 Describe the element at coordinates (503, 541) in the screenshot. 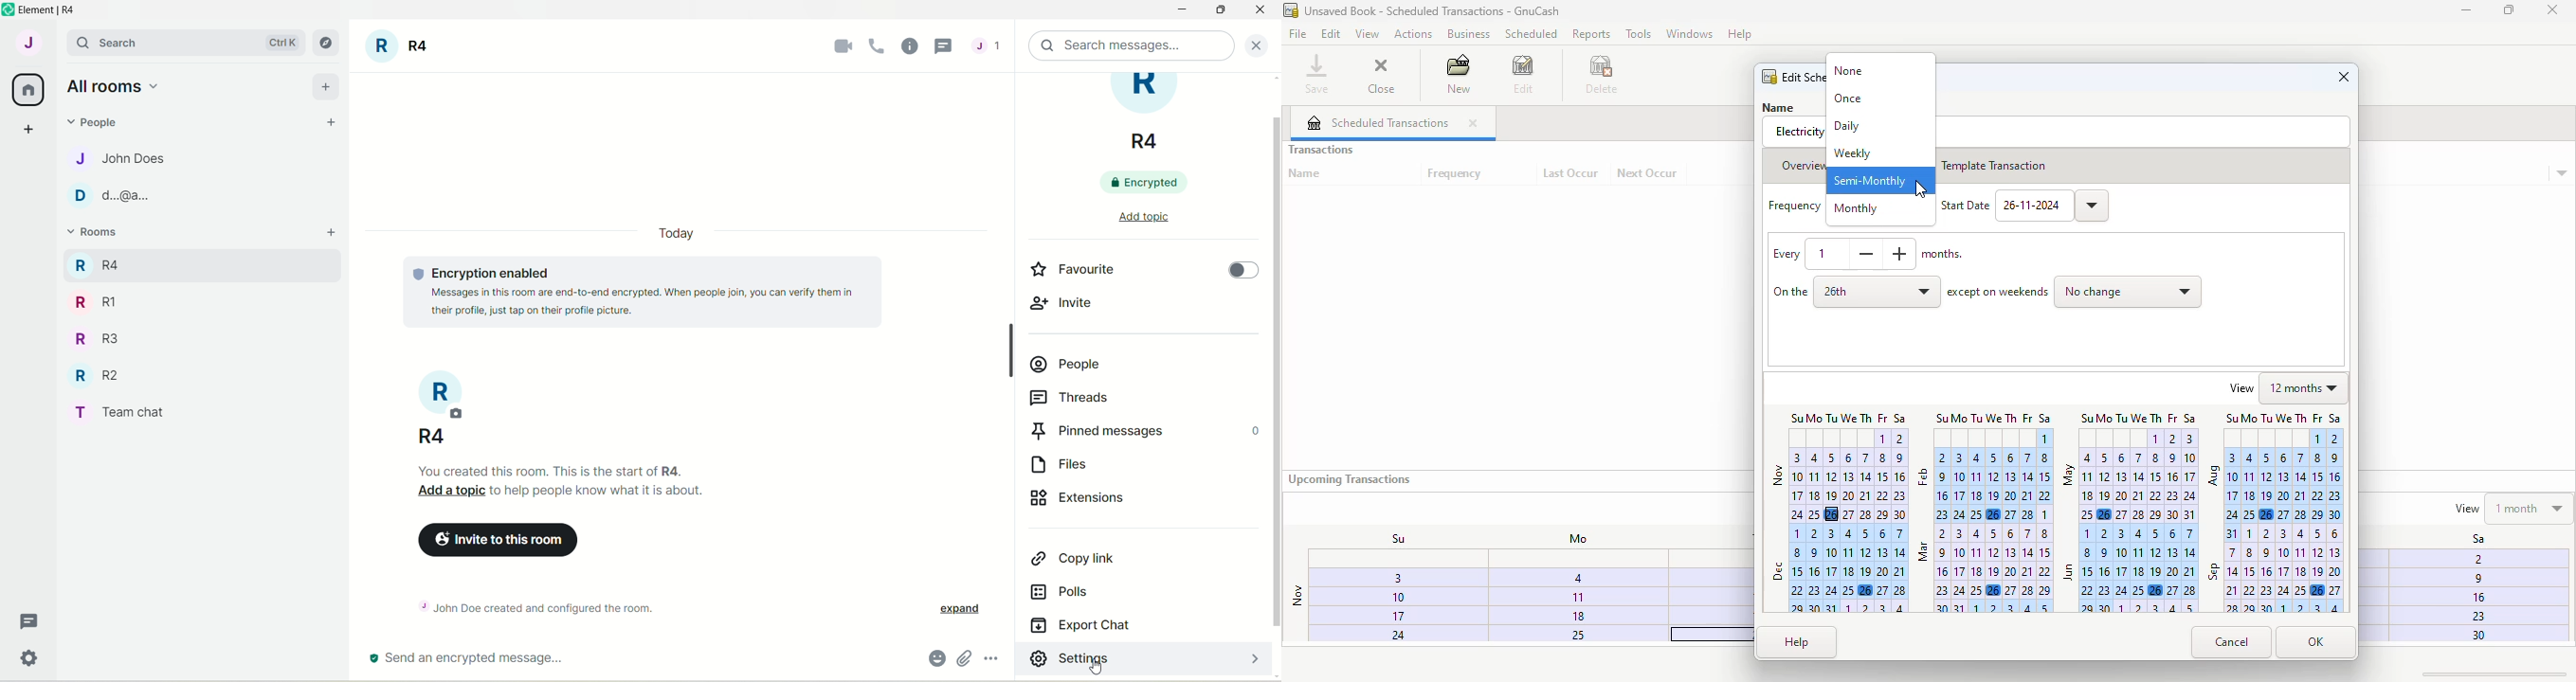

I see `invite to this room` at that location.